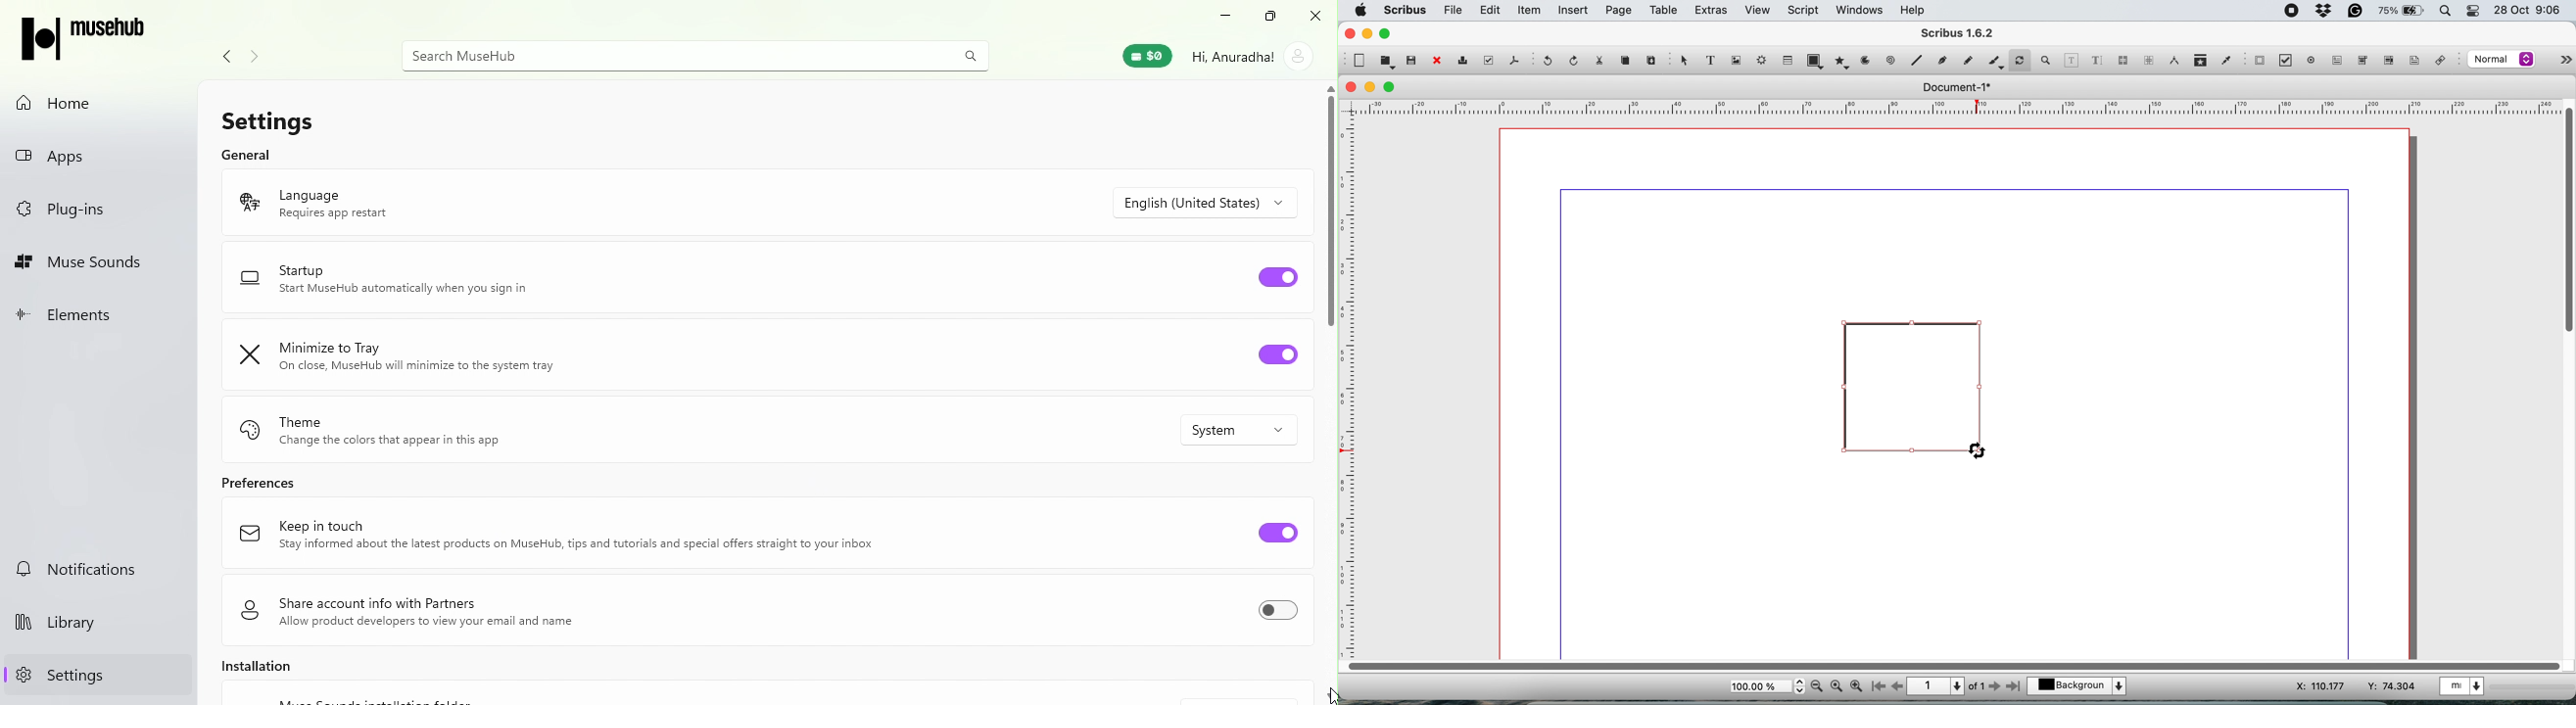 This screenshot has width=2576, height=728. Describe the element at coordinates (1437, 61) in the screenshot. I see `close` at that location.